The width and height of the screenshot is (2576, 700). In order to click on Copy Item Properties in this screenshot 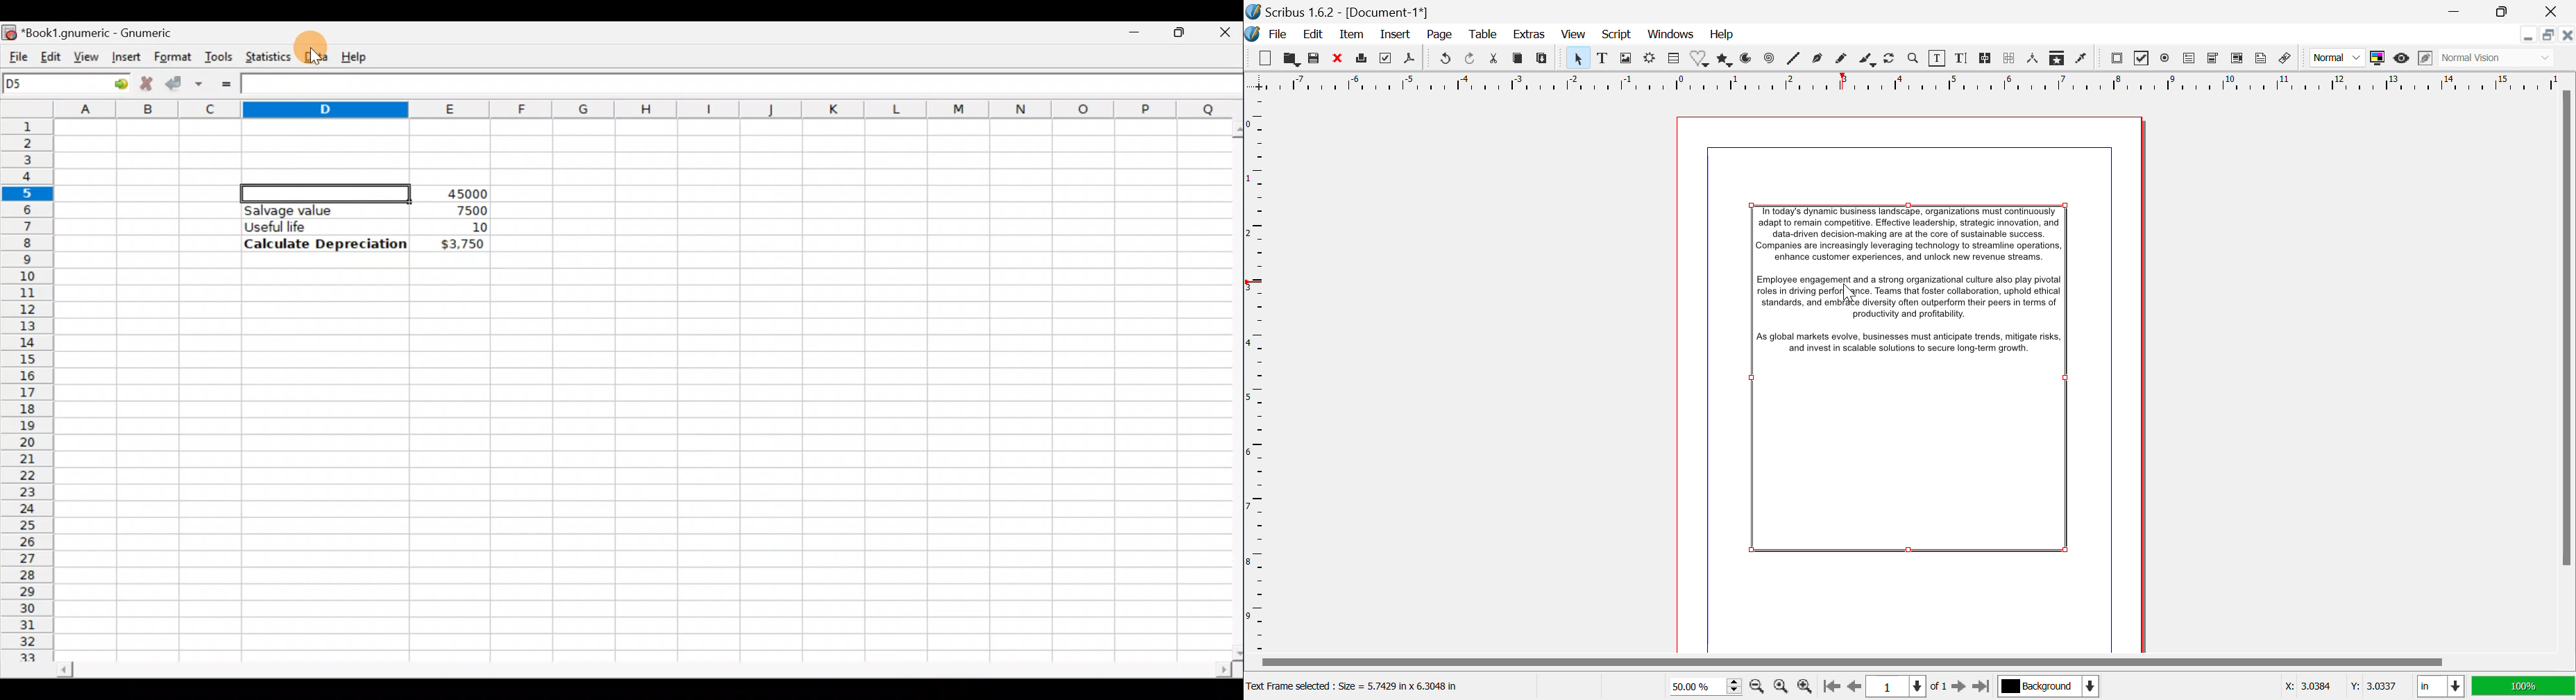, I will do `click(2057, 57)`.